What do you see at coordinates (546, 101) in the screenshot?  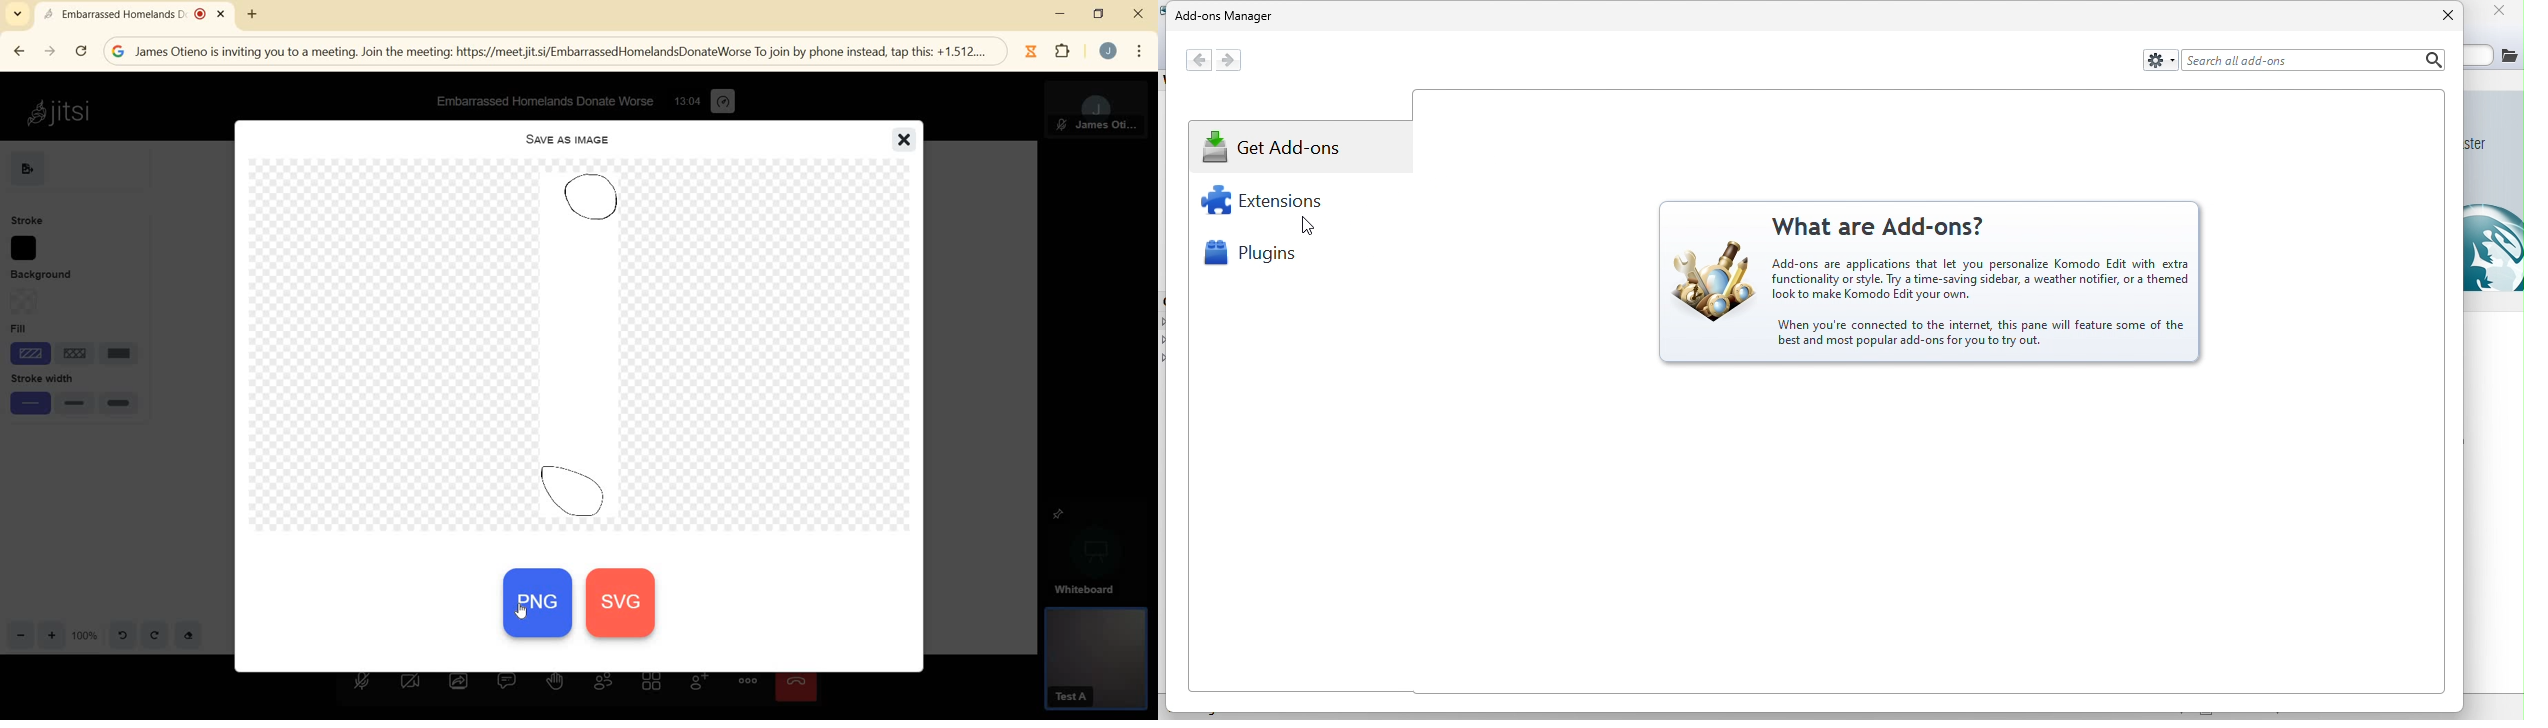 I see `Embarrassed Homelands Donate Worse` at bounding box center [546, 101].